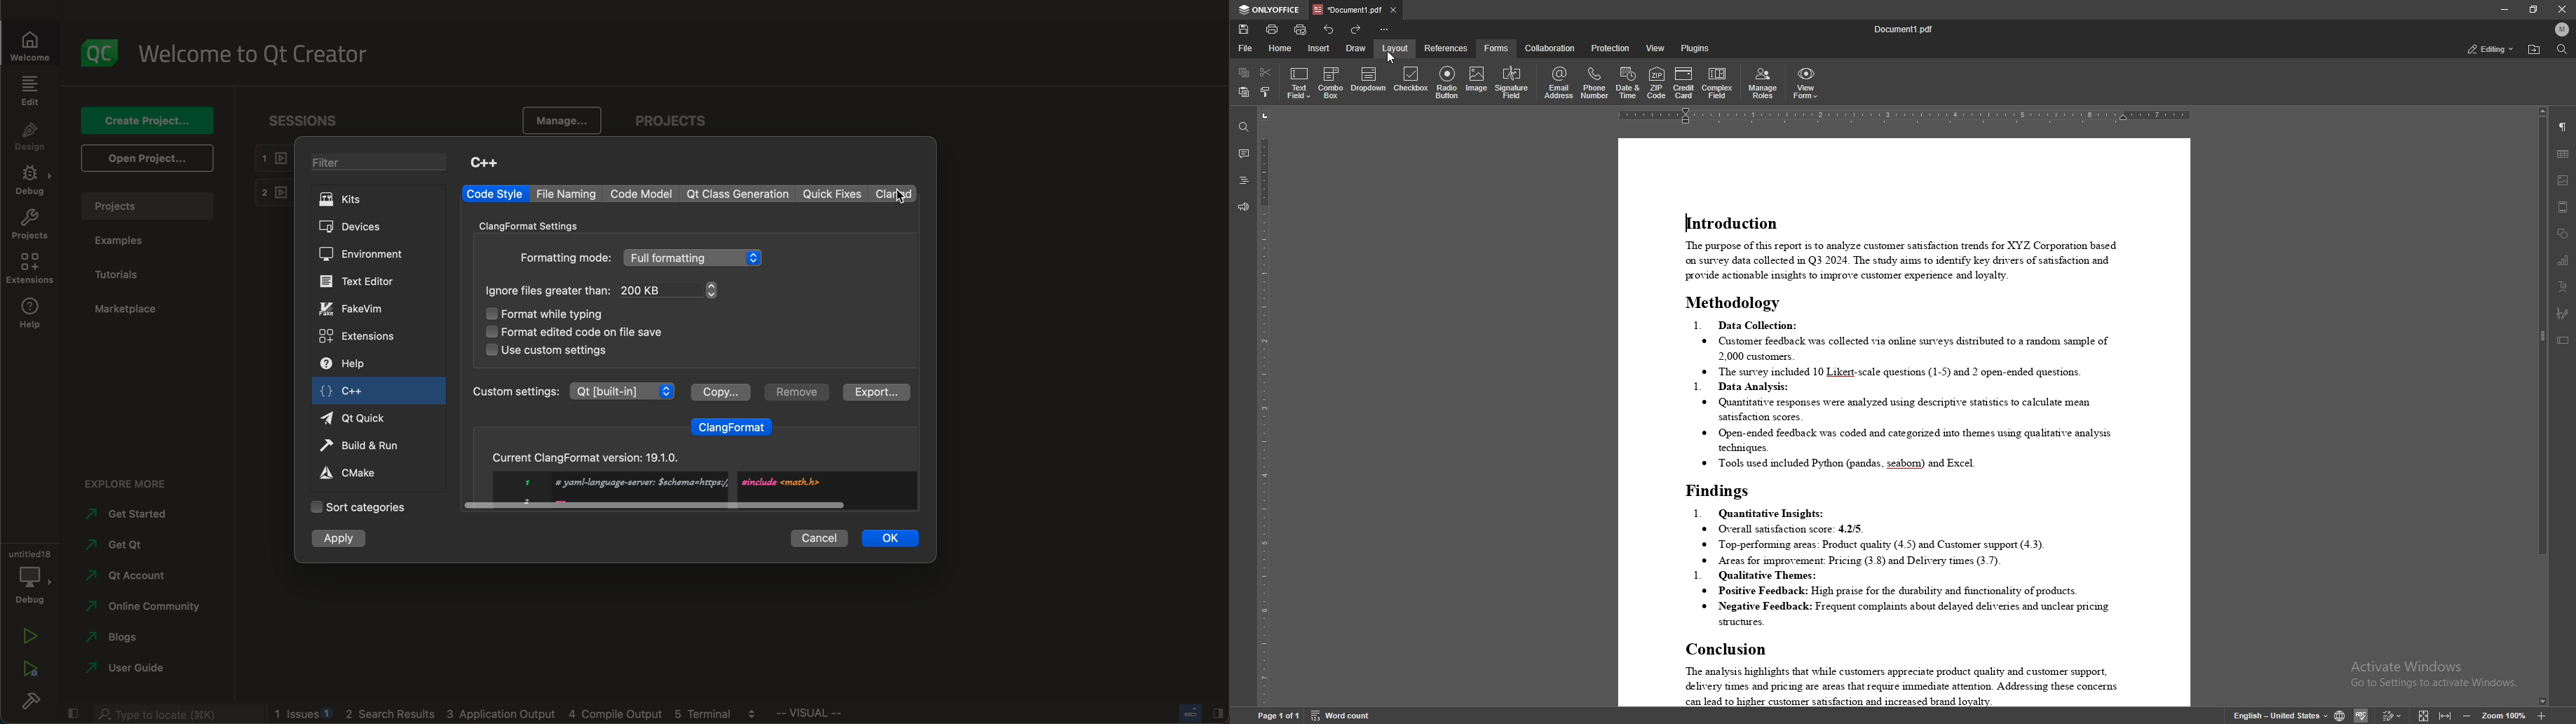  What do you see at coordinates (1559, 81) in the screenshot?
I see `email address` at bounding box center [1559, 81].